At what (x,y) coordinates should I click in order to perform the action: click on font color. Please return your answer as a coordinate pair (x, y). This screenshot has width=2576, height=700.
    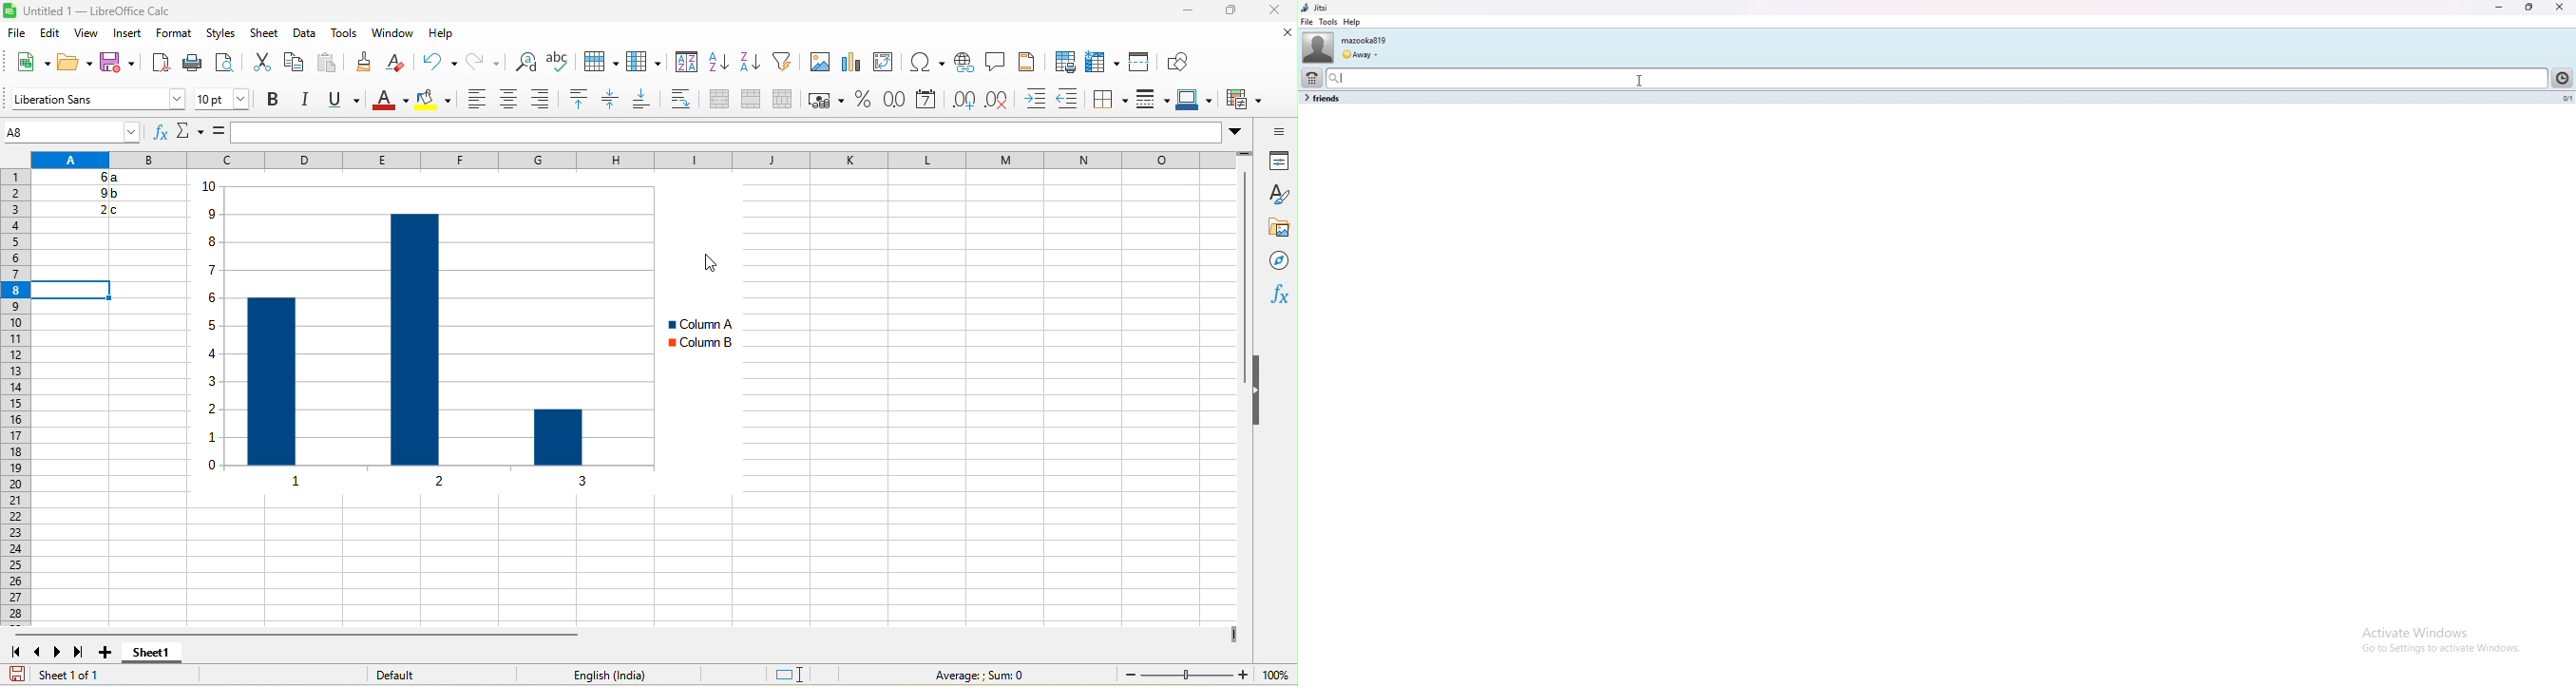
    Looking at the image, I should click on (389, 101).